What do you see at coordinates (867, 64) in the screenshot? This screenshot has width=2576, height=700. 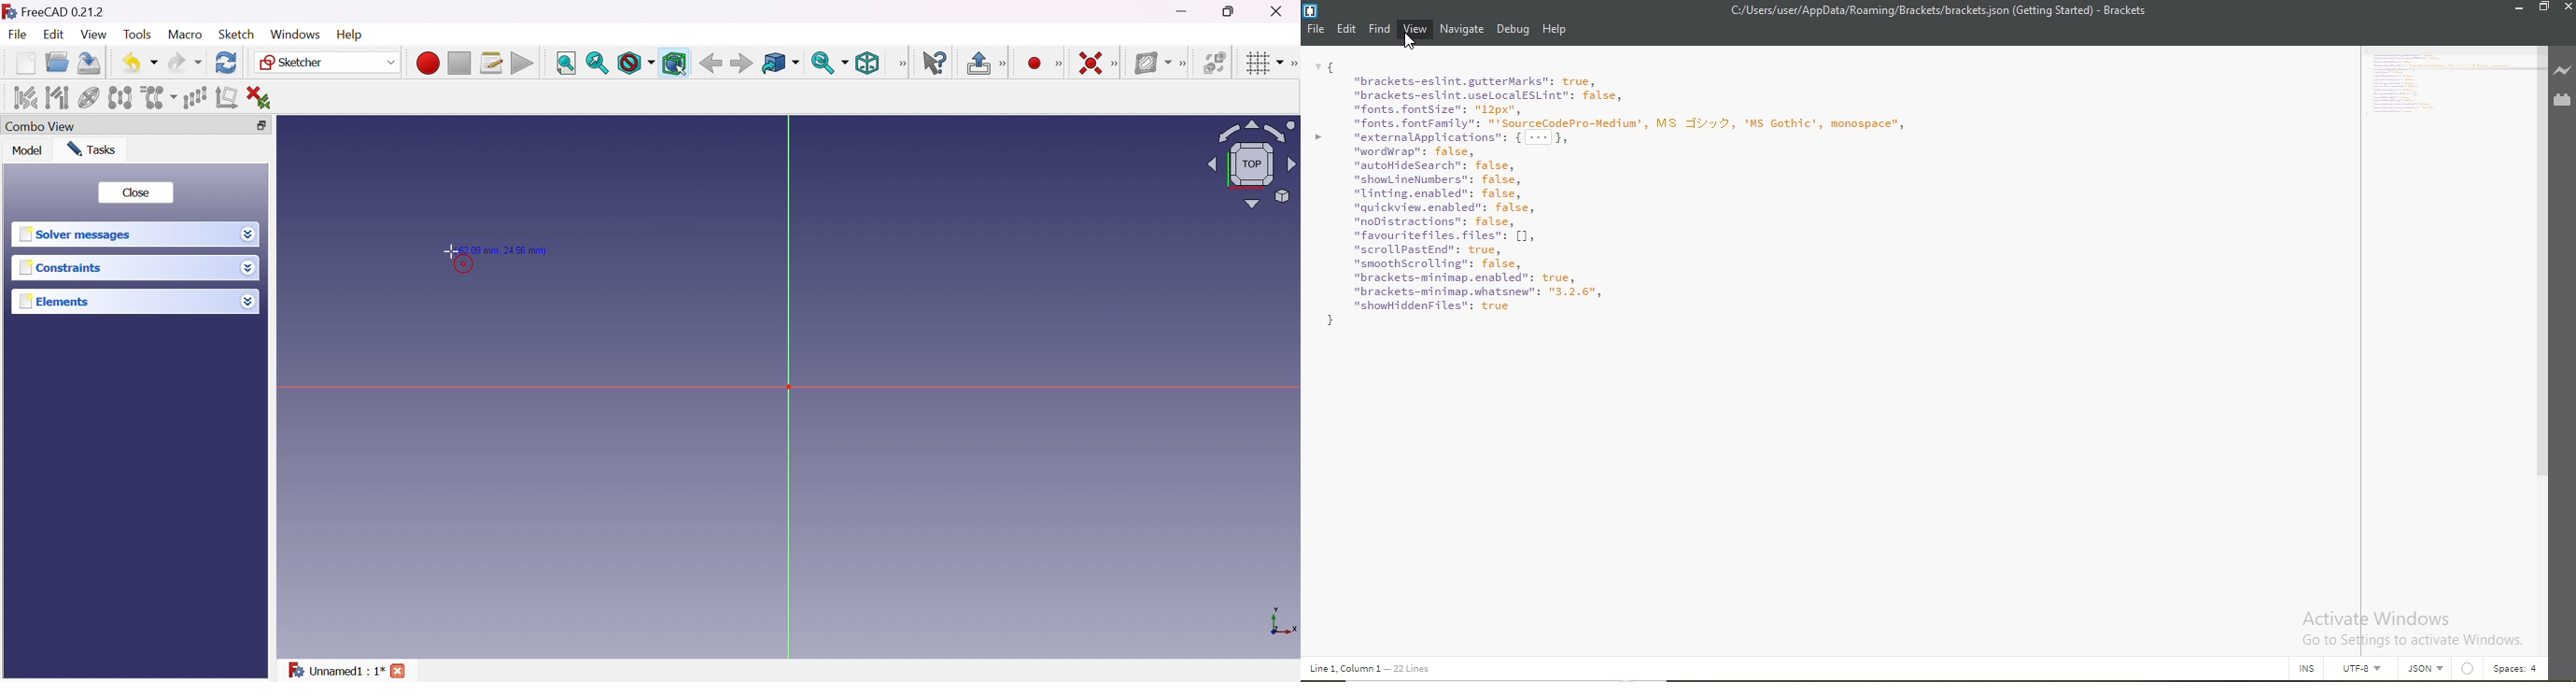 I see `Isometric` at bounding box center [867, 64].